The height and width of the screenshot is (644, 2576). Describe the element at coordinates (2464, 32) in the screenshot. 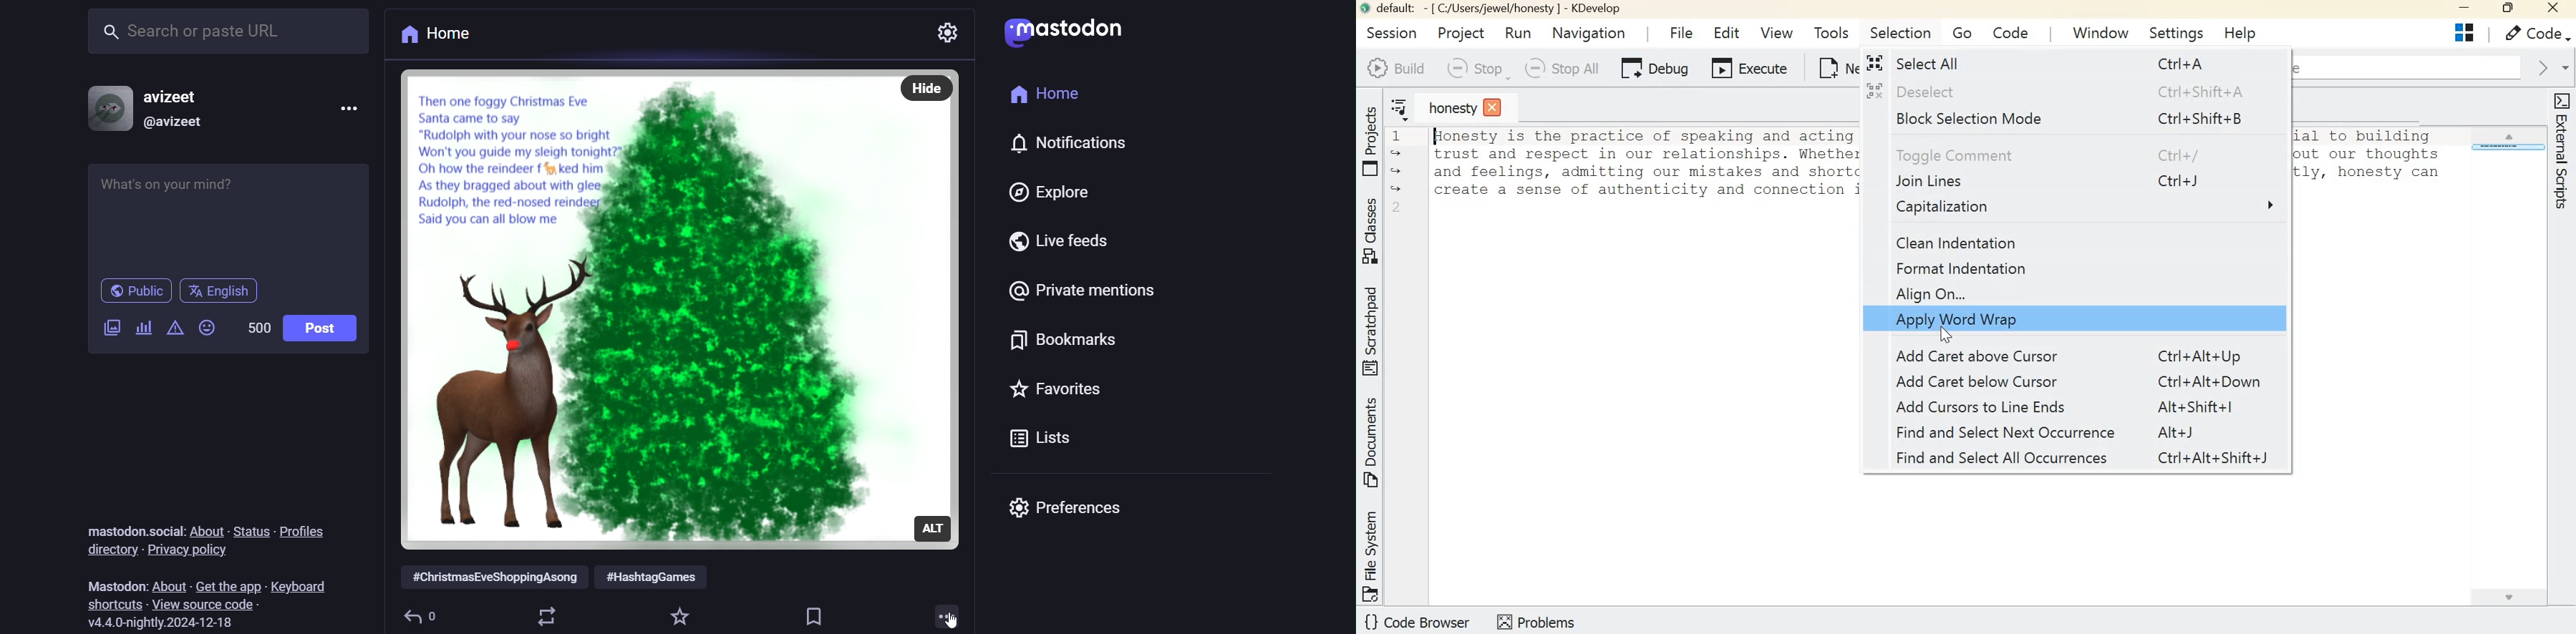

I see `Split Editor` at that location.